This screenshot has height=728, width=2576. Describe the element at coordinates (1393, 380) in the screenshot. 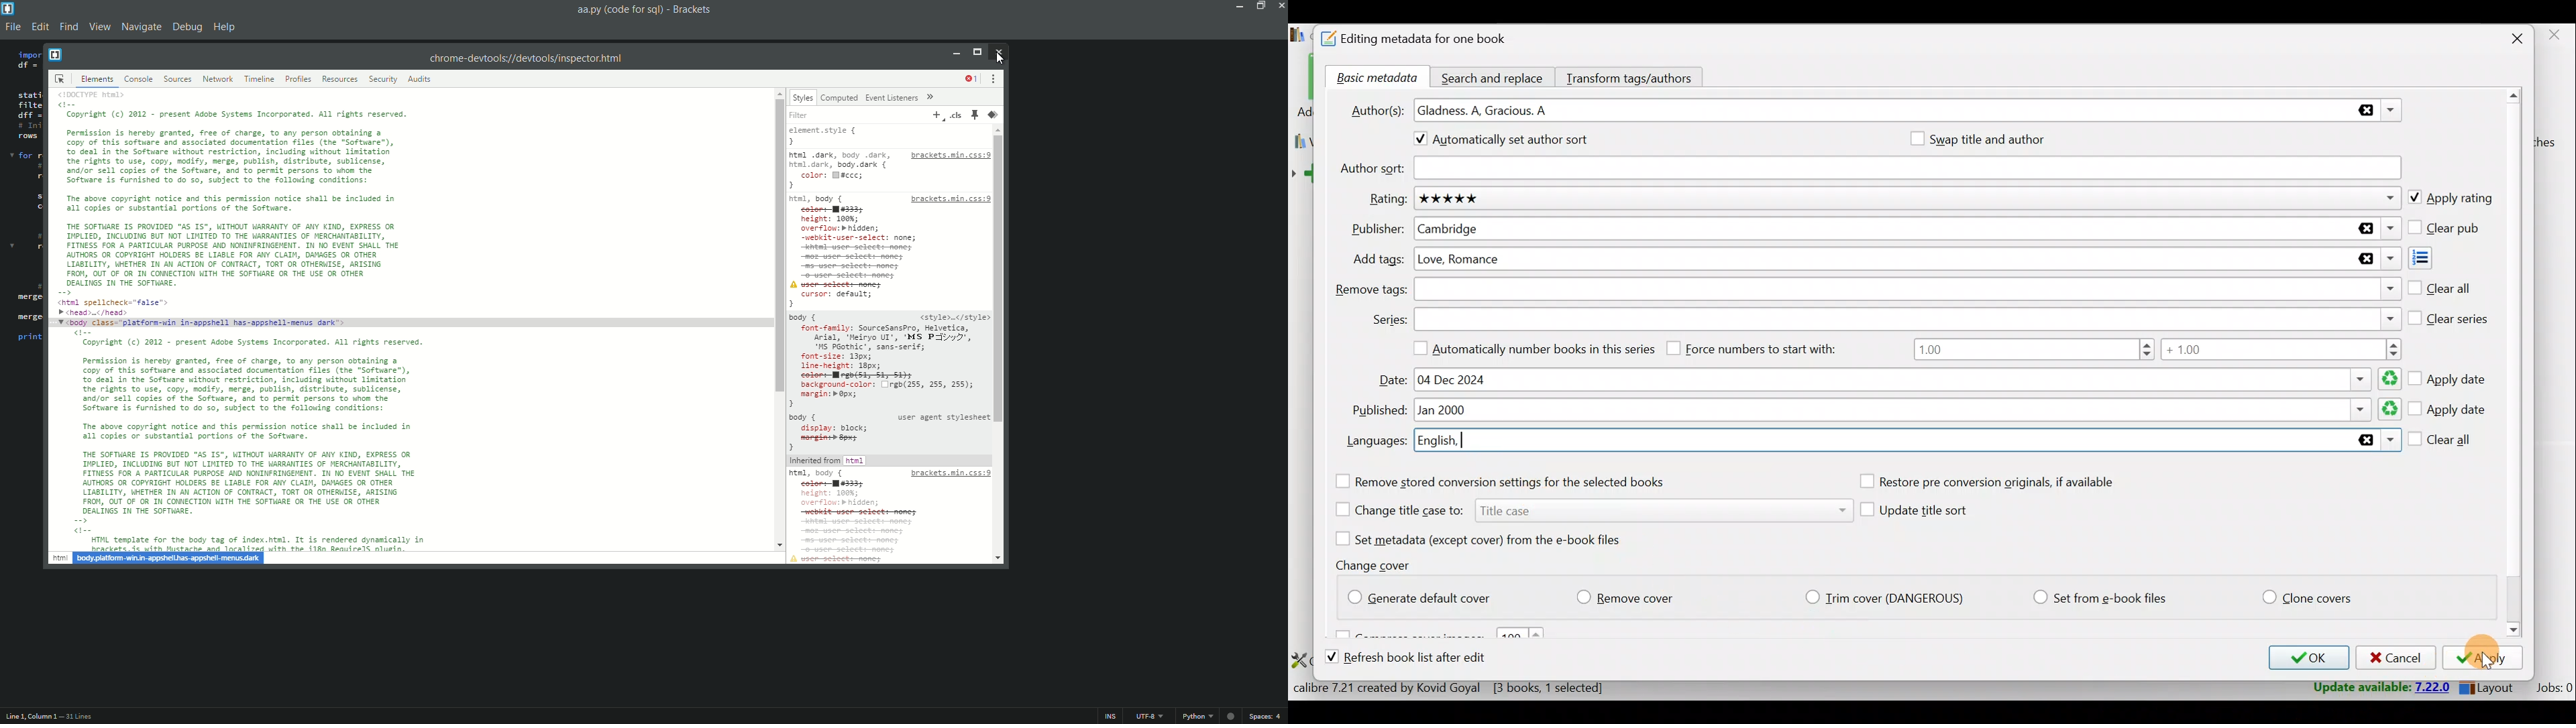

I see `Date:` at that location.